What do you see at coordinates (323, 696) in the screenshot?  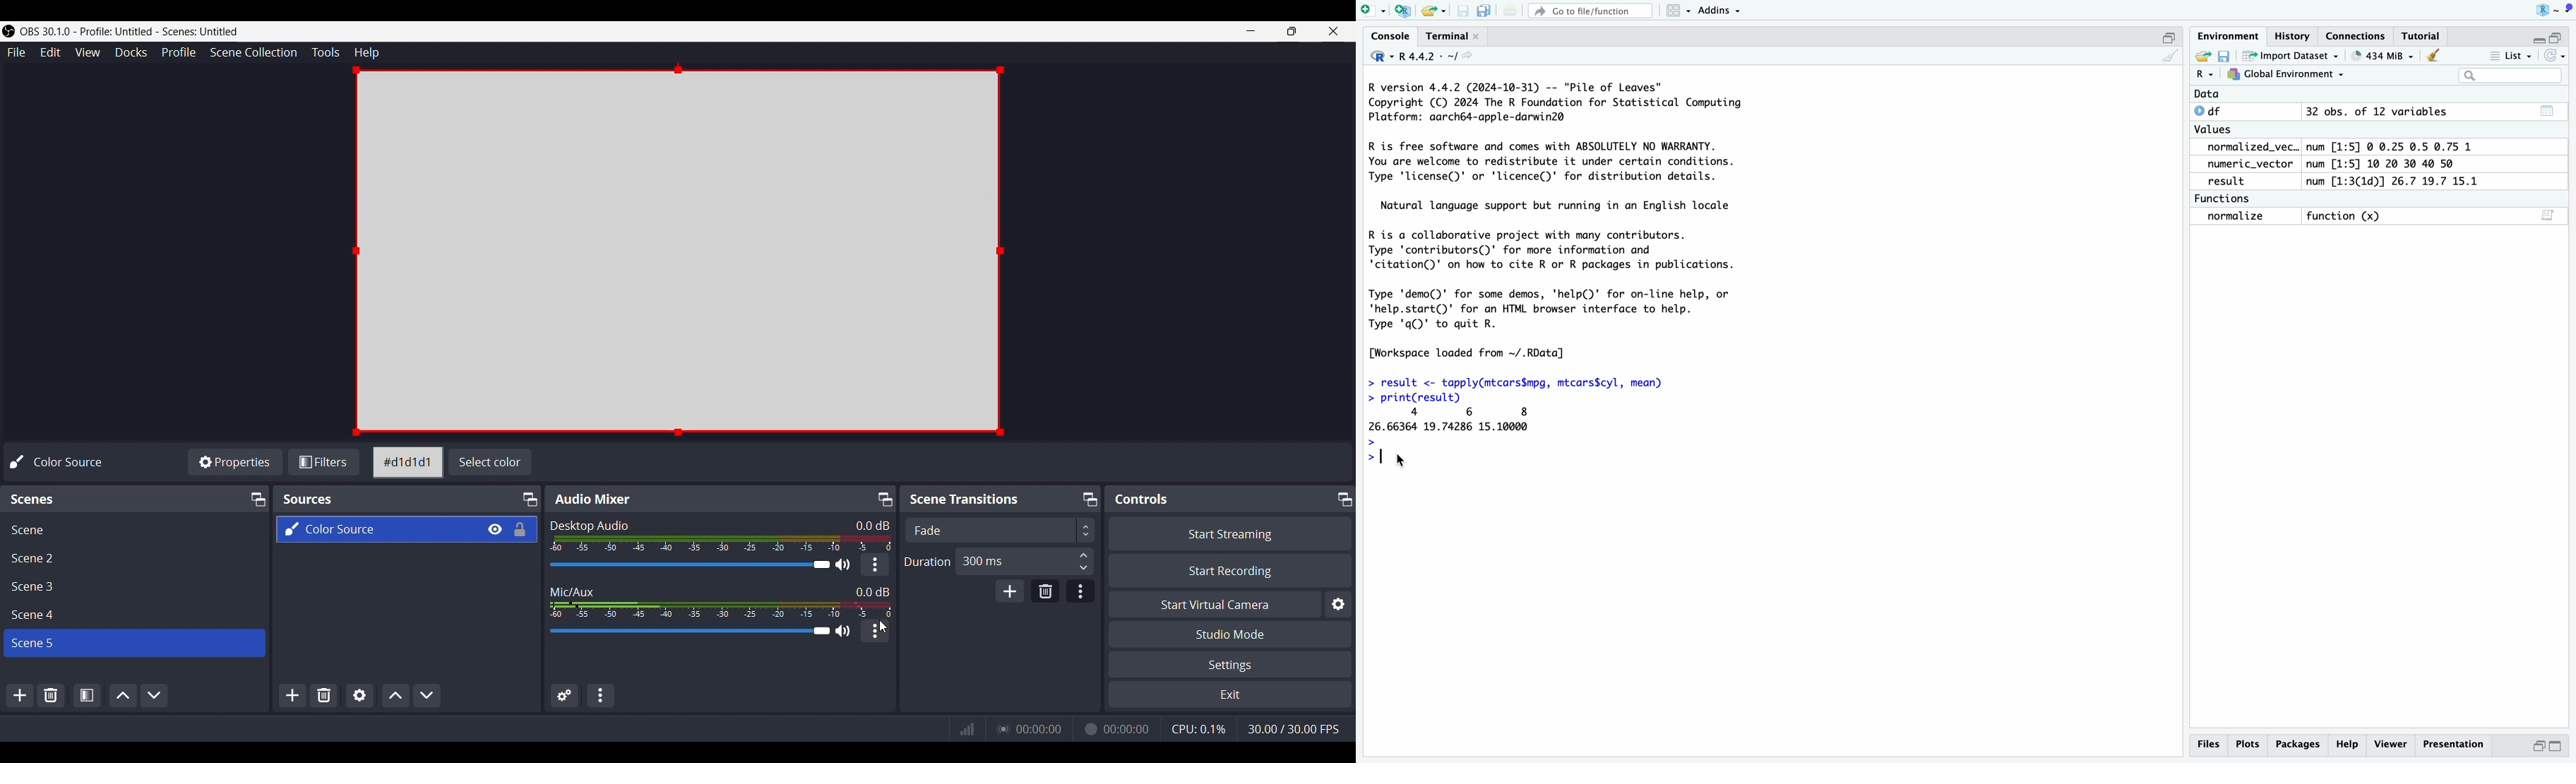 I see `Remove Selected Sources` at bounding box center [323, 696].